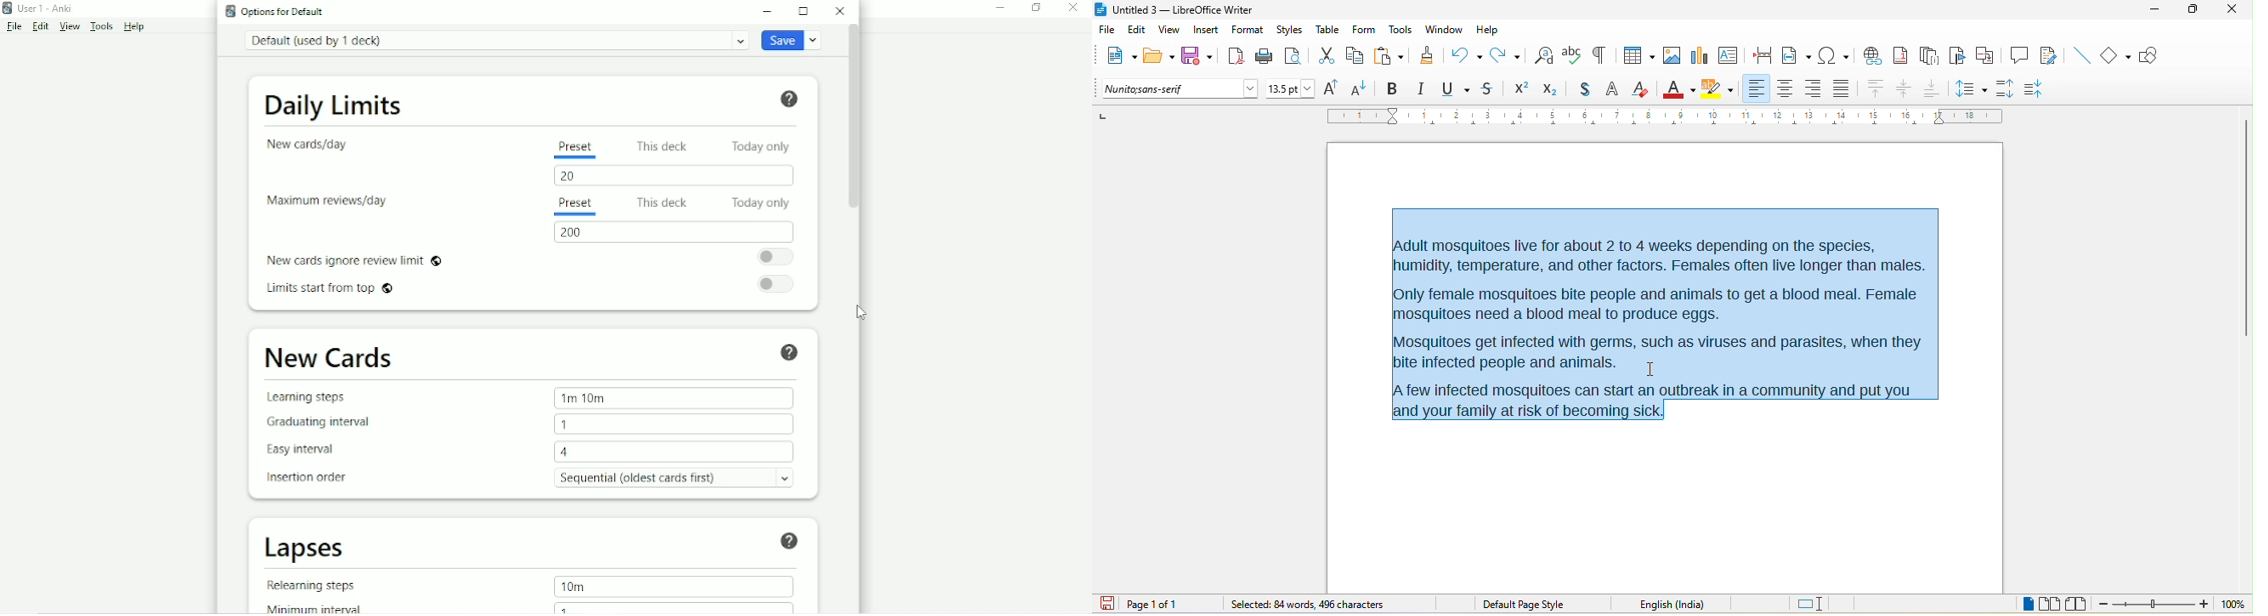 Image resolution: width=2268 pixels, height=616 pixels. Describe the element at coordinates (332, 357) in the screenshot. I see `New Cards` at that location.